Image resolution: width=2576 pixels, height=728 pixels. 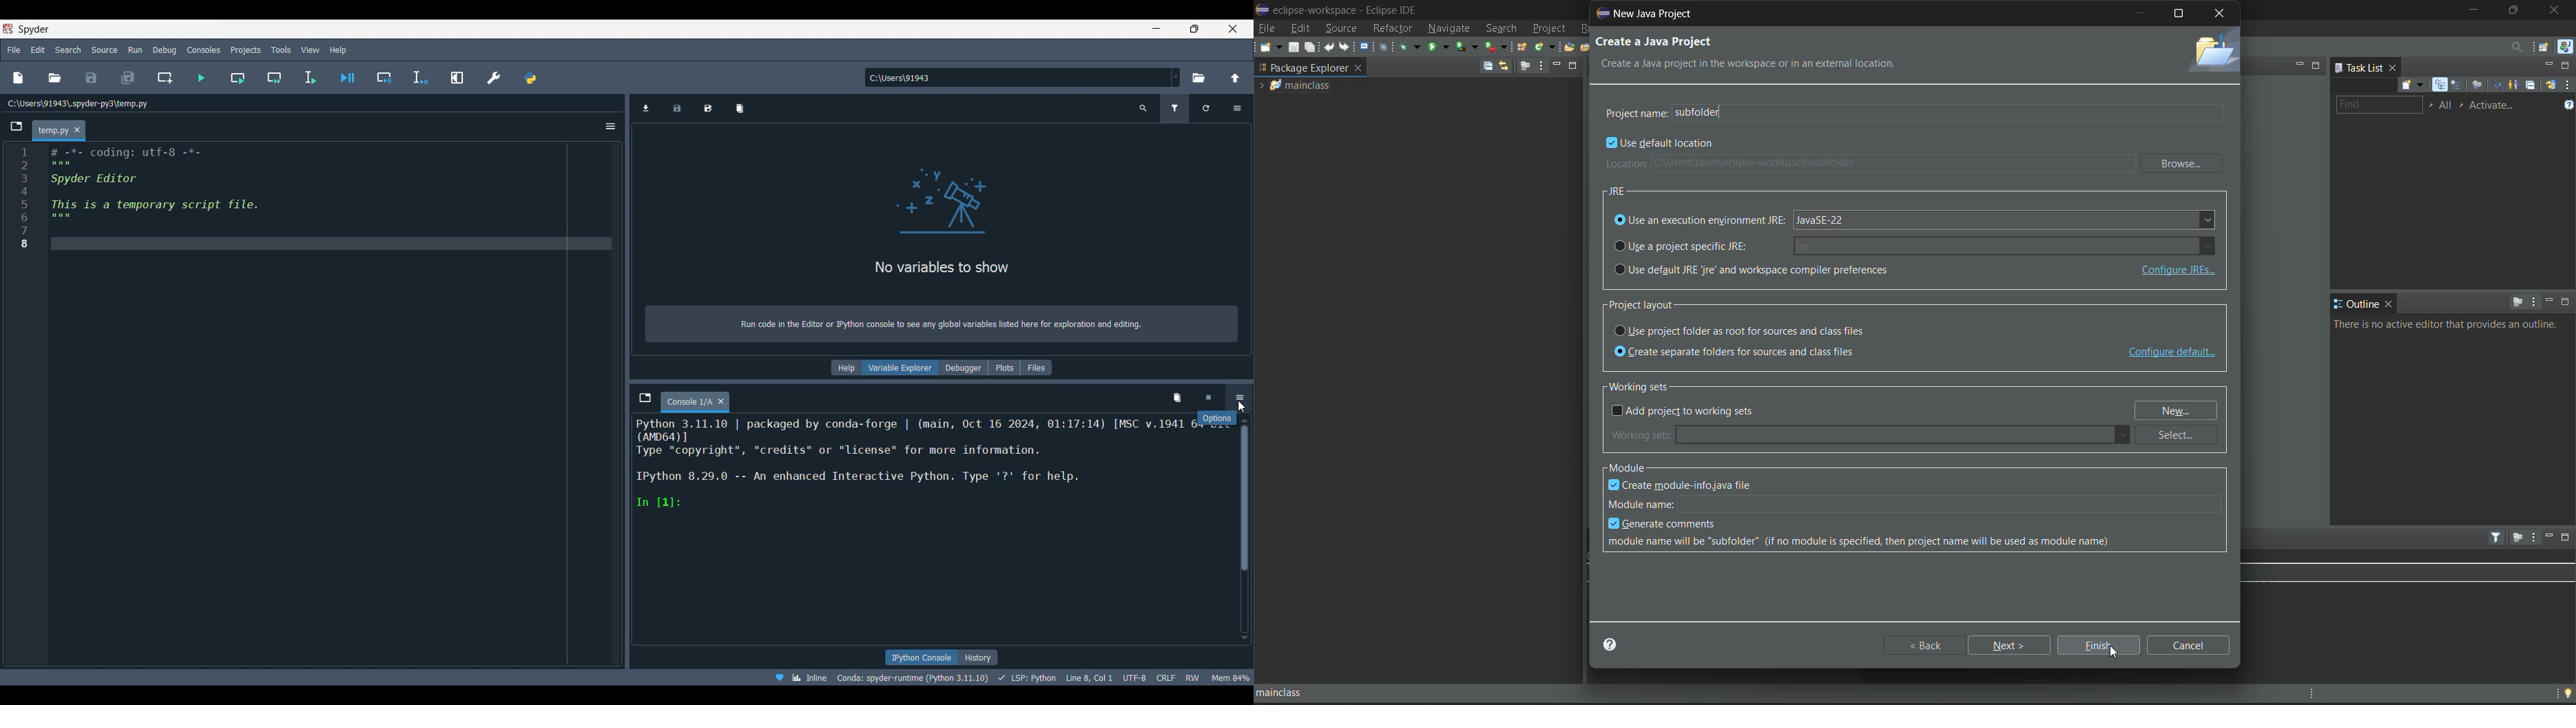 What do you see at coordinates (1239, 399) in the screenshot?
I see `Options, highlighted by cursor` at bounding box center [1239, 399].